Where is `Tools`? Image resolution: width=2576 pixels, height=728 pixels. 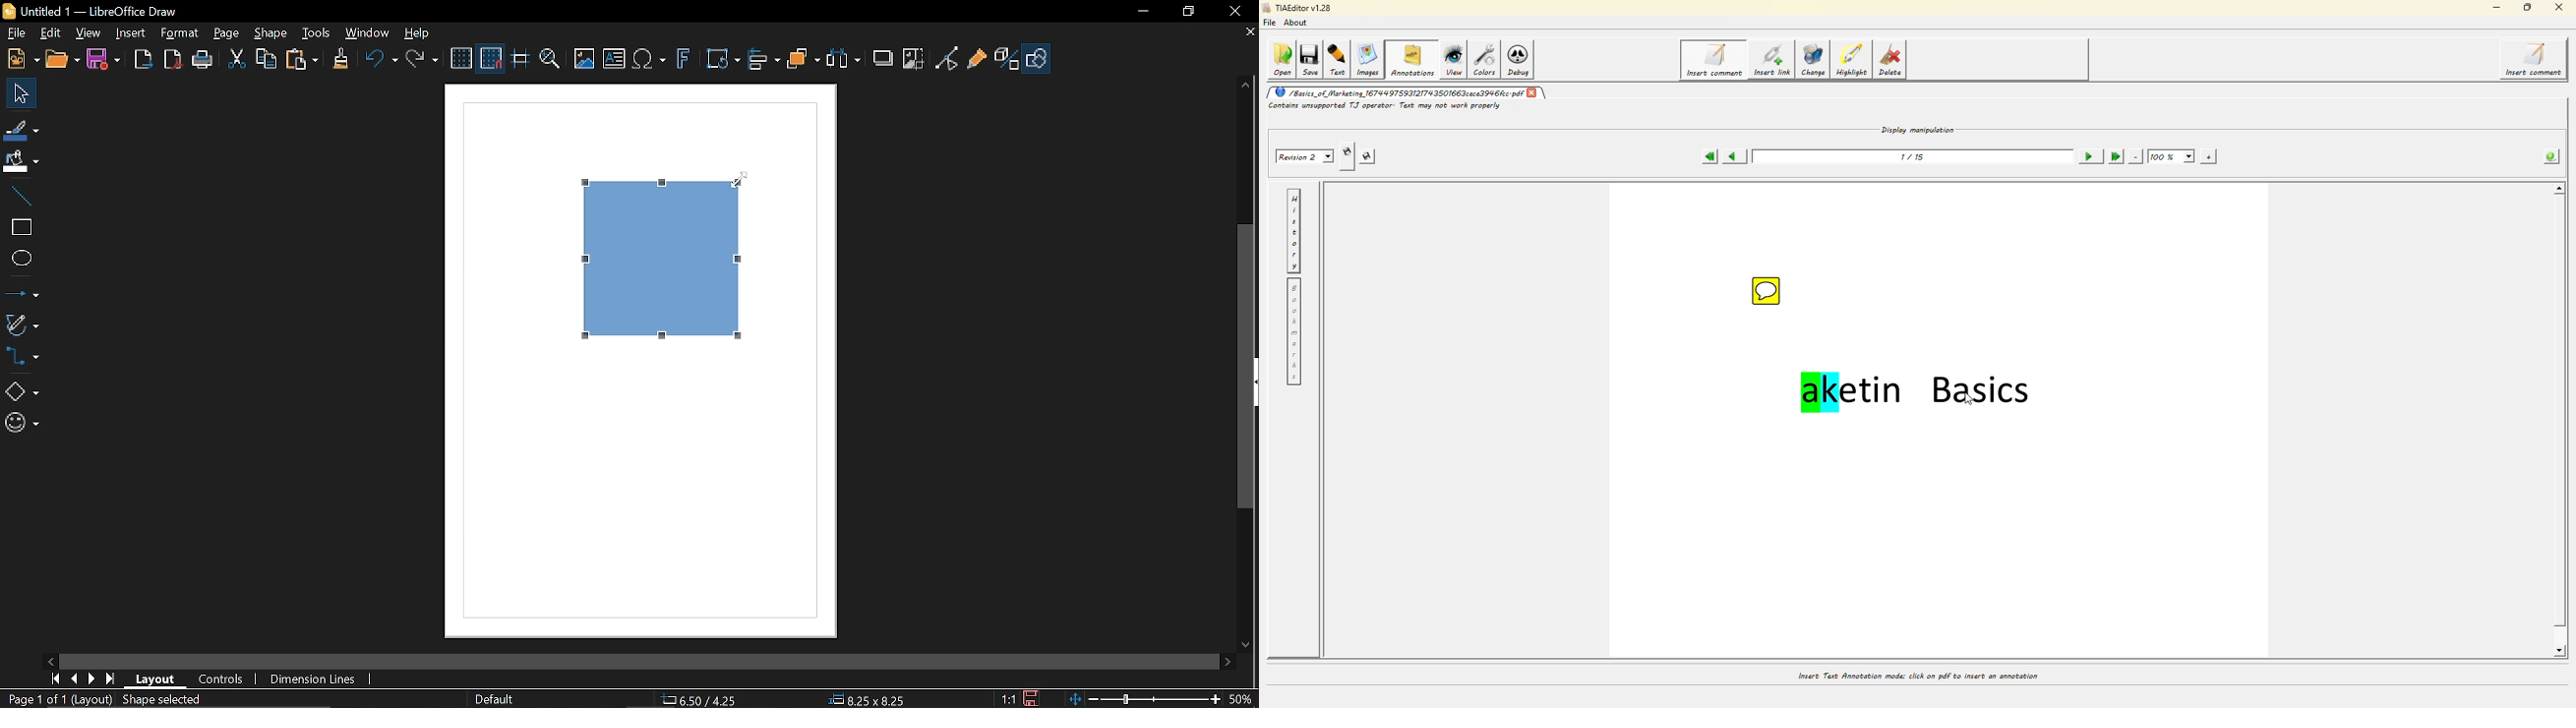 Tools is located at coordinates (317, 32).